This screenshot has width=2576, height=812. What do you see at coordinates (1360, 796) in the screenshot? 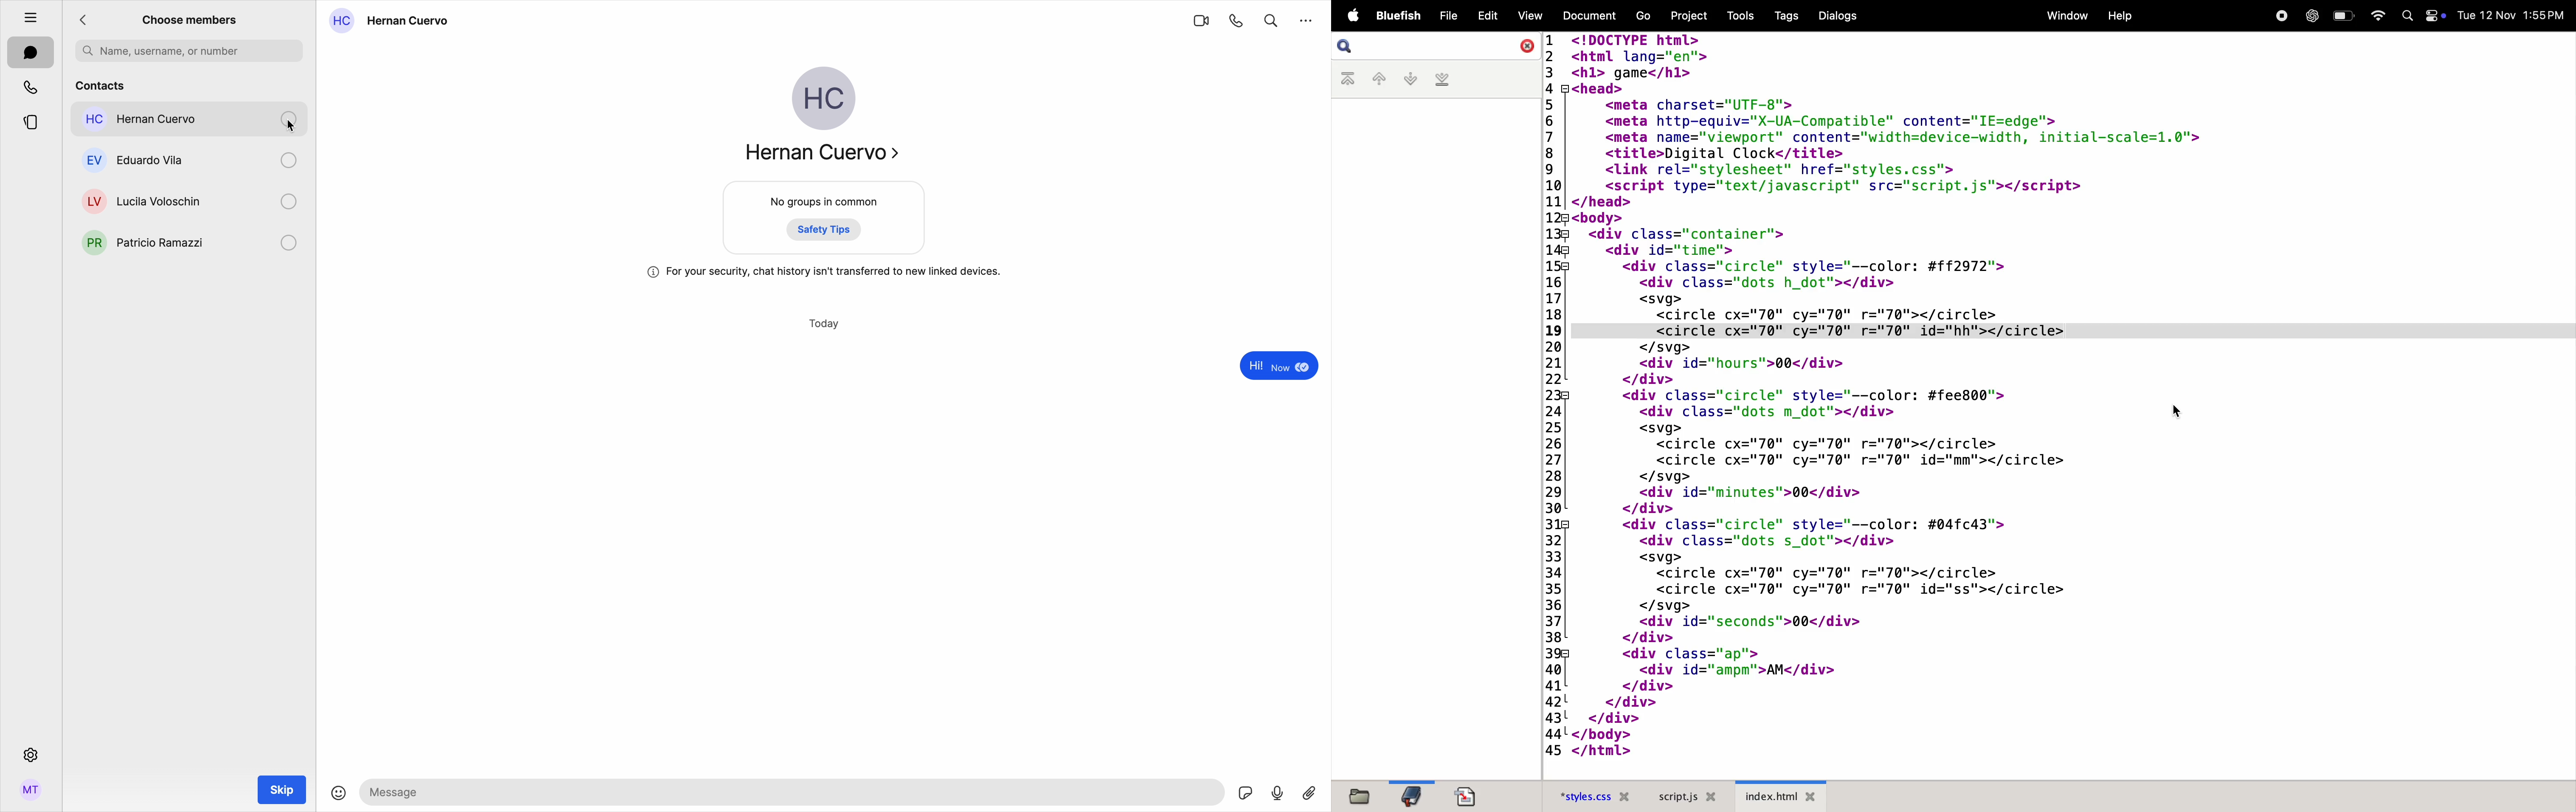
I see `files` at bounding box center [1360, 796].